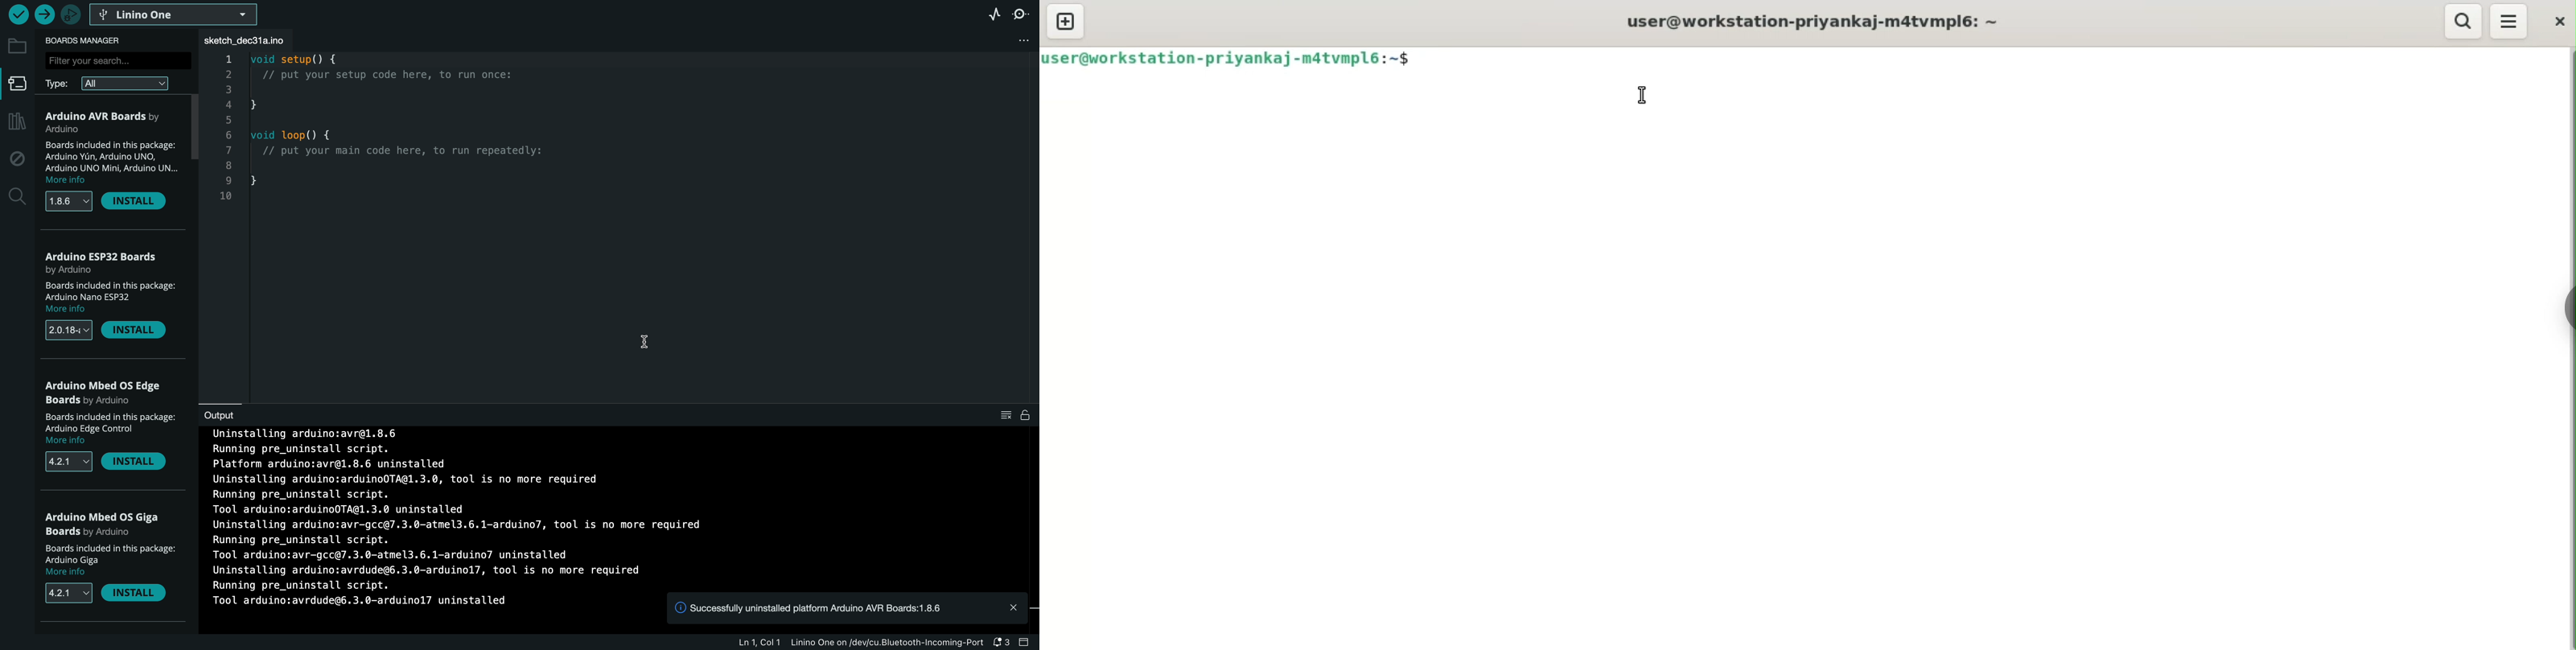 This screenshot has height=672, width=2576. Describe the element at coordinates (270, 40) in the screenshot. I see `file tab` at that location.